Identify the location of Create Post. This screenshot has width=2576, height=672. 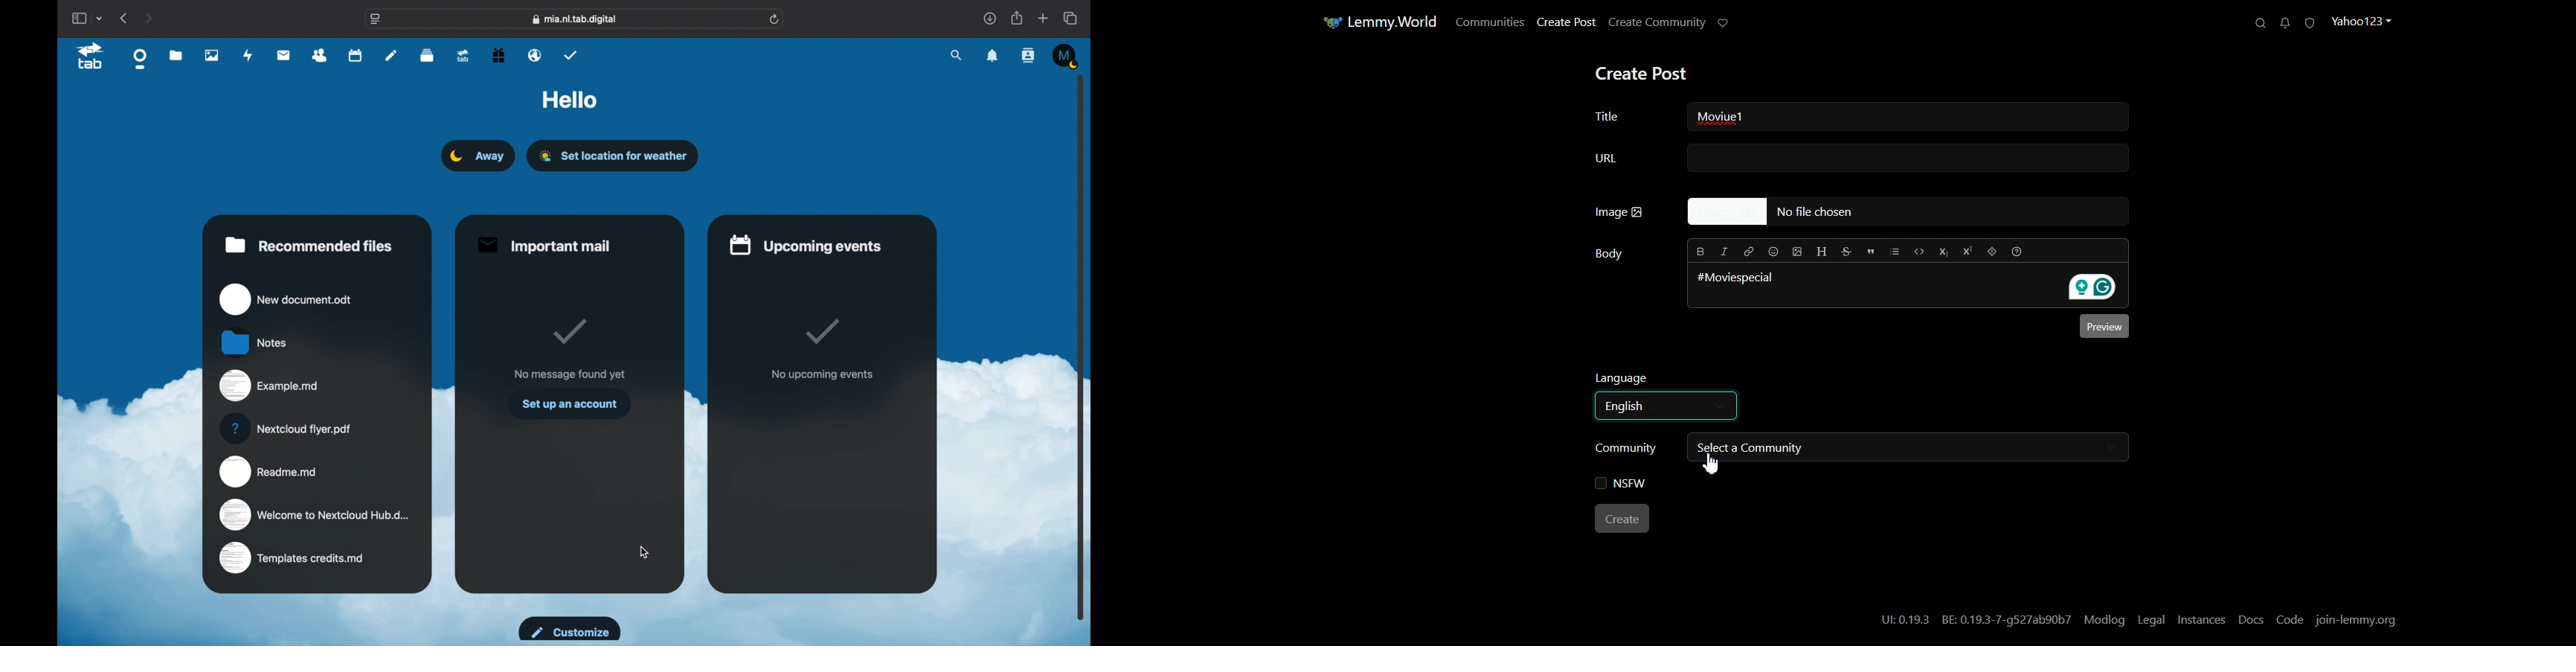
(1641, 74).